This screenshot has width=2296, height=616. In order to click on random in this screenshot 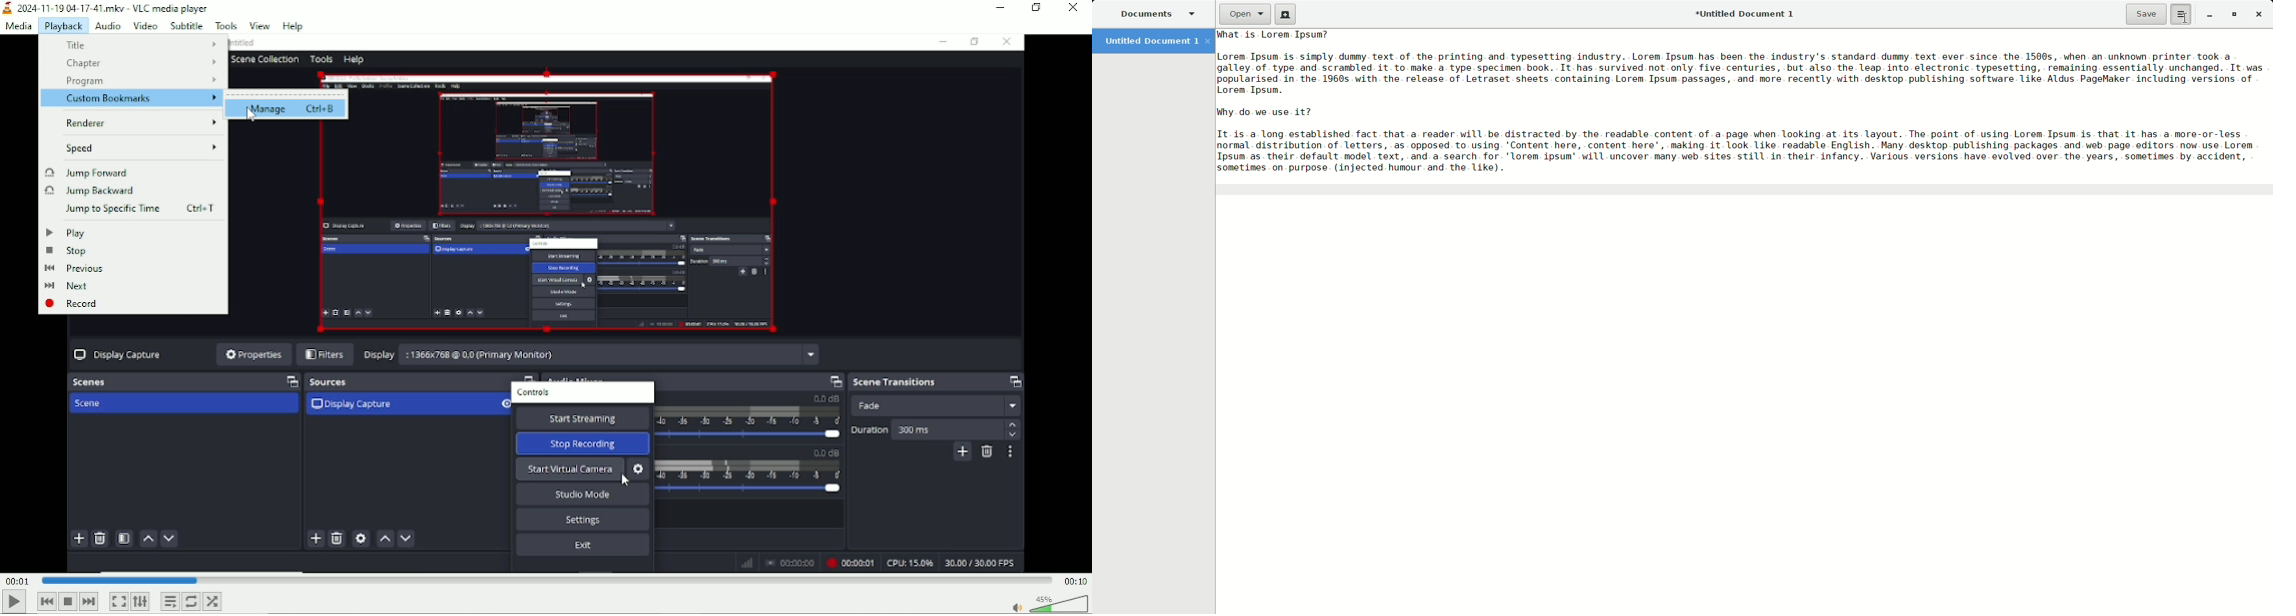, I will do `click(213, 601)`.